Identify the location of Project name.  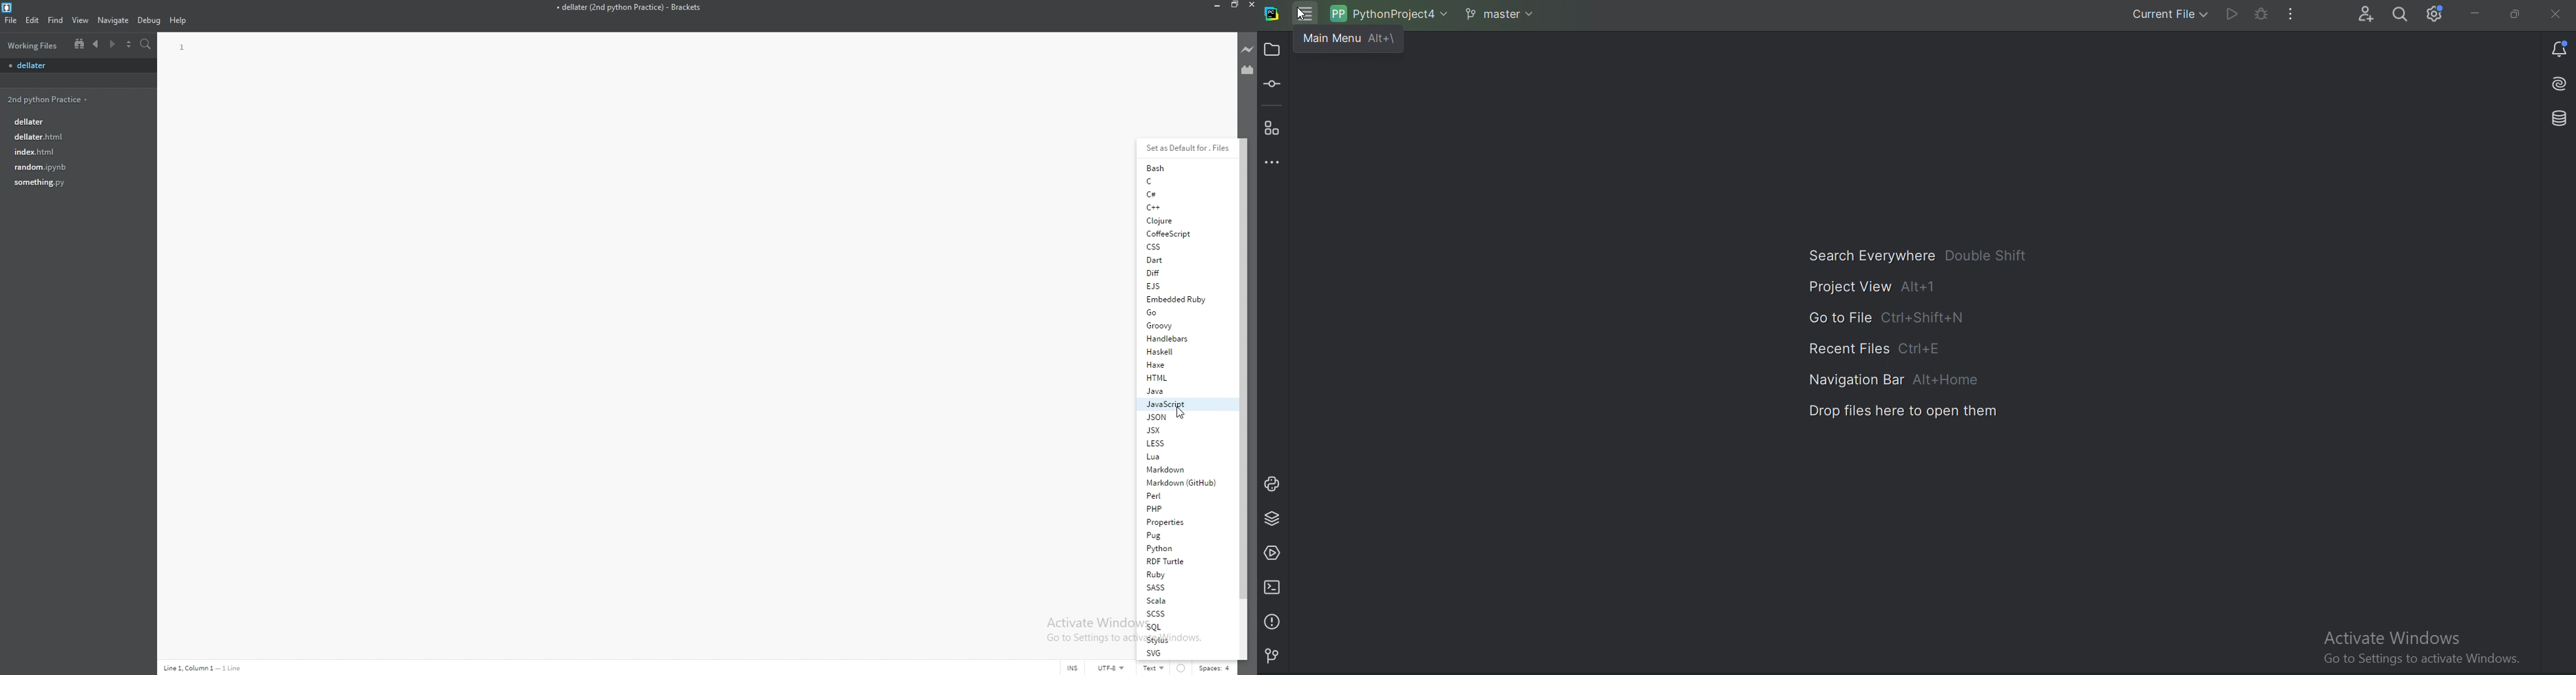
(1386, 15).